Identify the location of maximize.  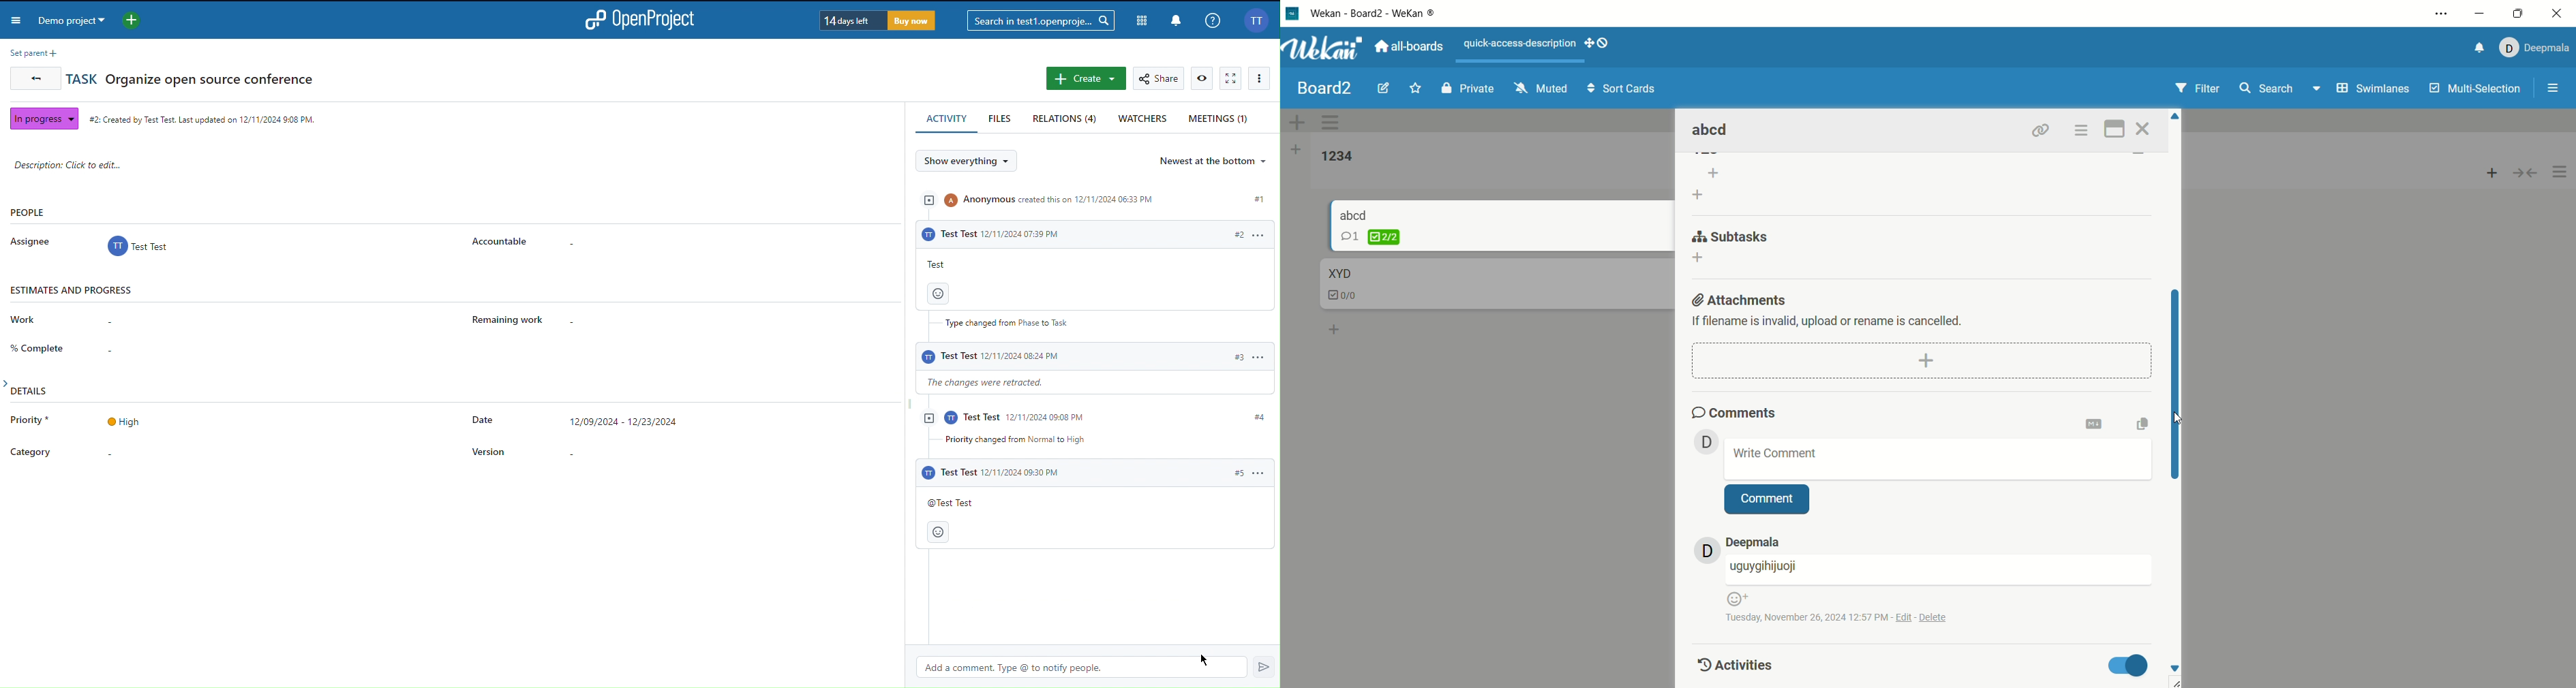
(2116, 127).